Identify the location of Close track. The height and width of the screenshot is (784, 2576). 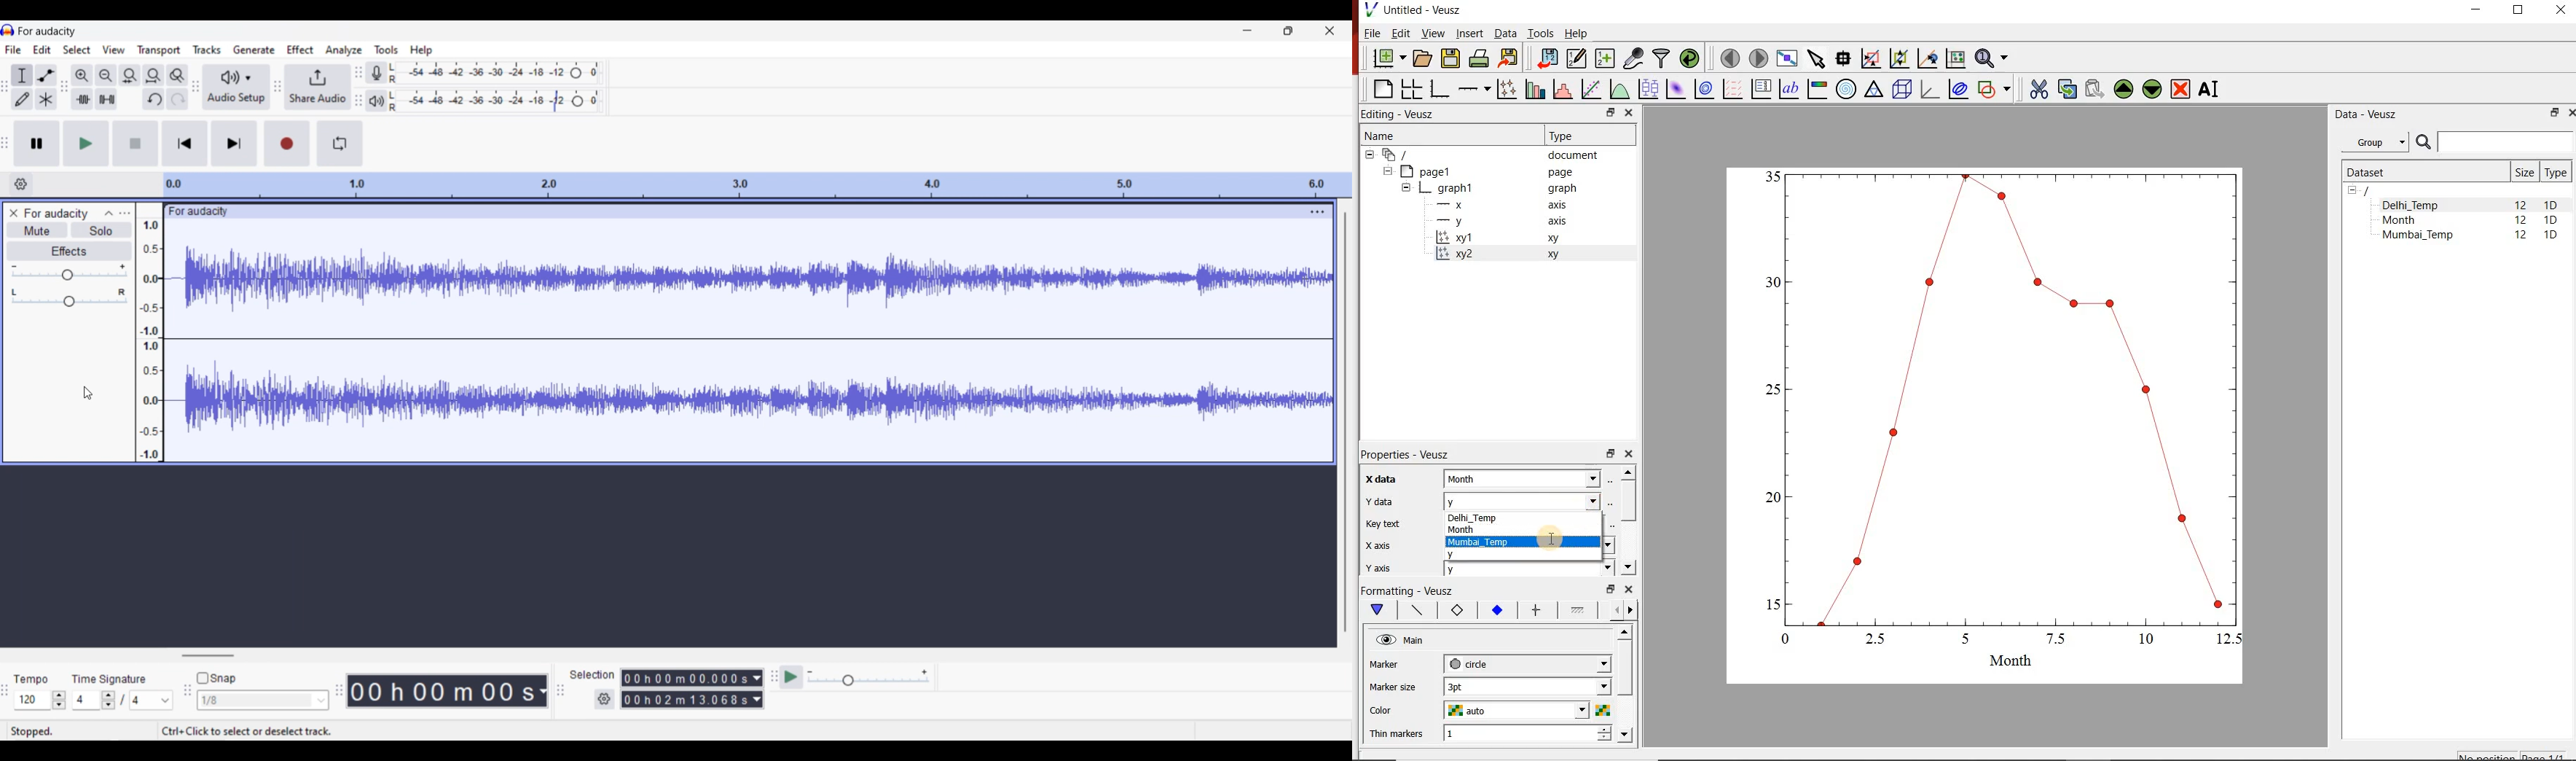
(13, 213).